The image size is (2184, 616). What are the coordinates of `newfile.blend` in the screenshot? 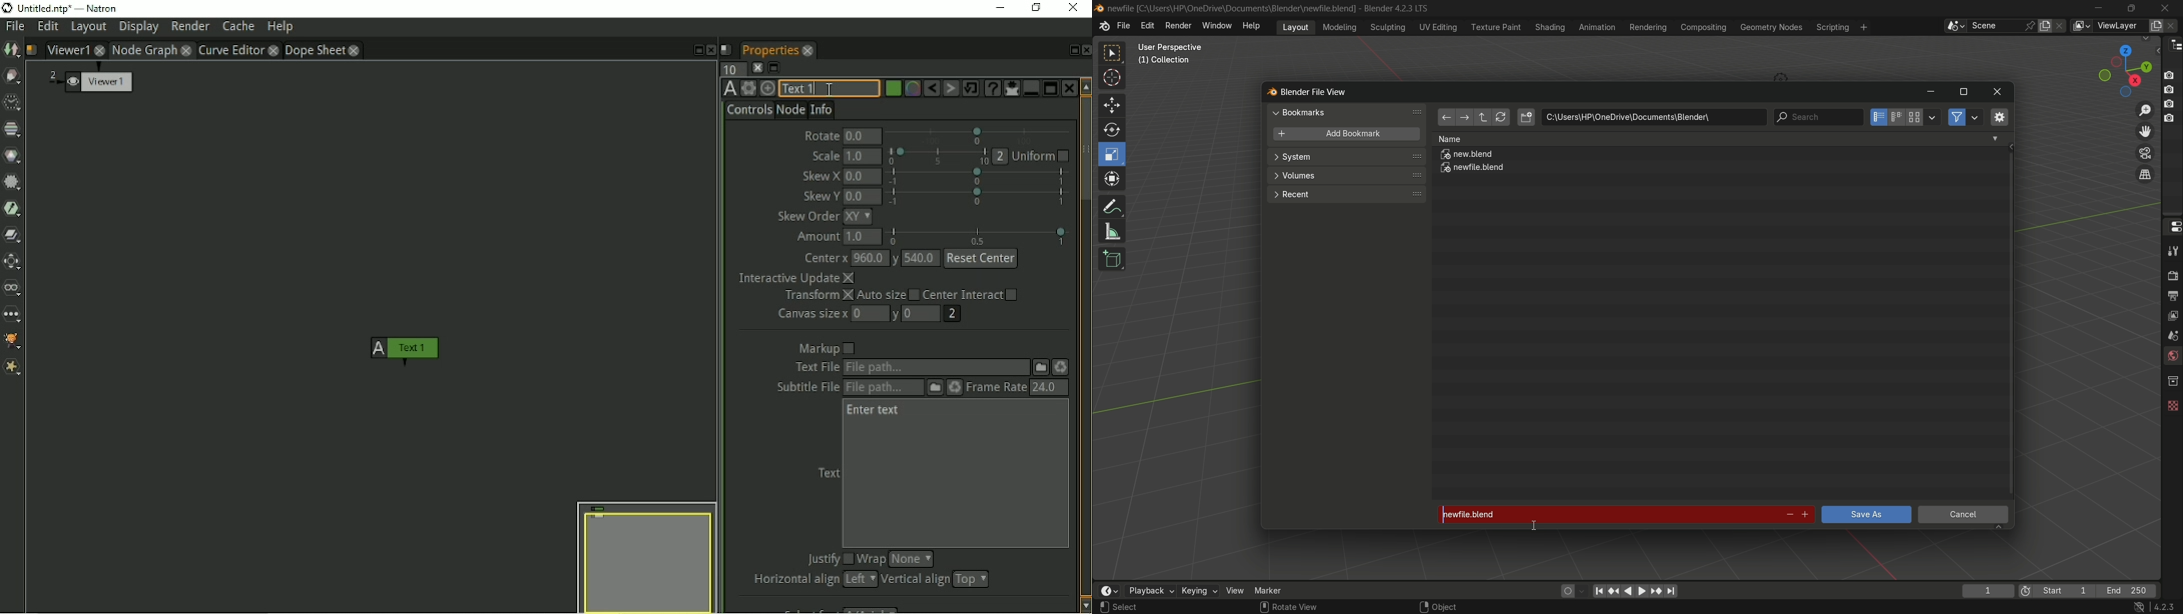 It's located at (1605, 515).